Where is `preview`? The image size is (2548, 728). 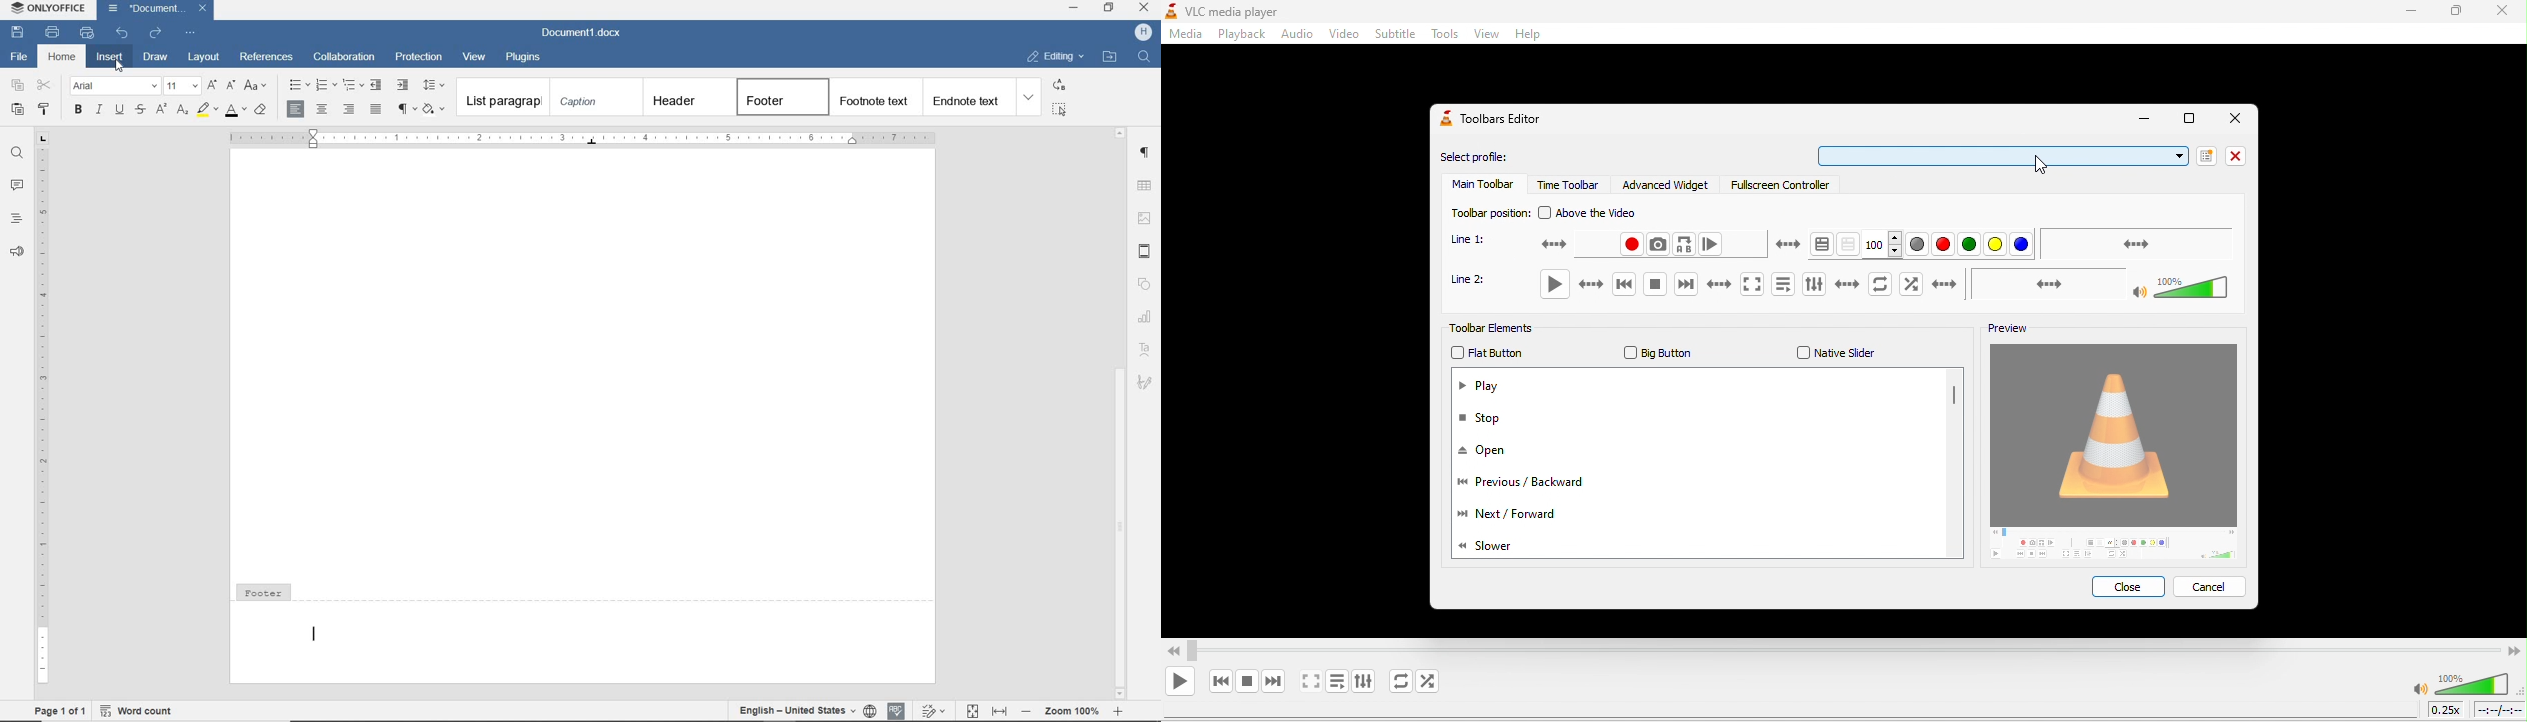
preview is located at coordinates (2006, 323).